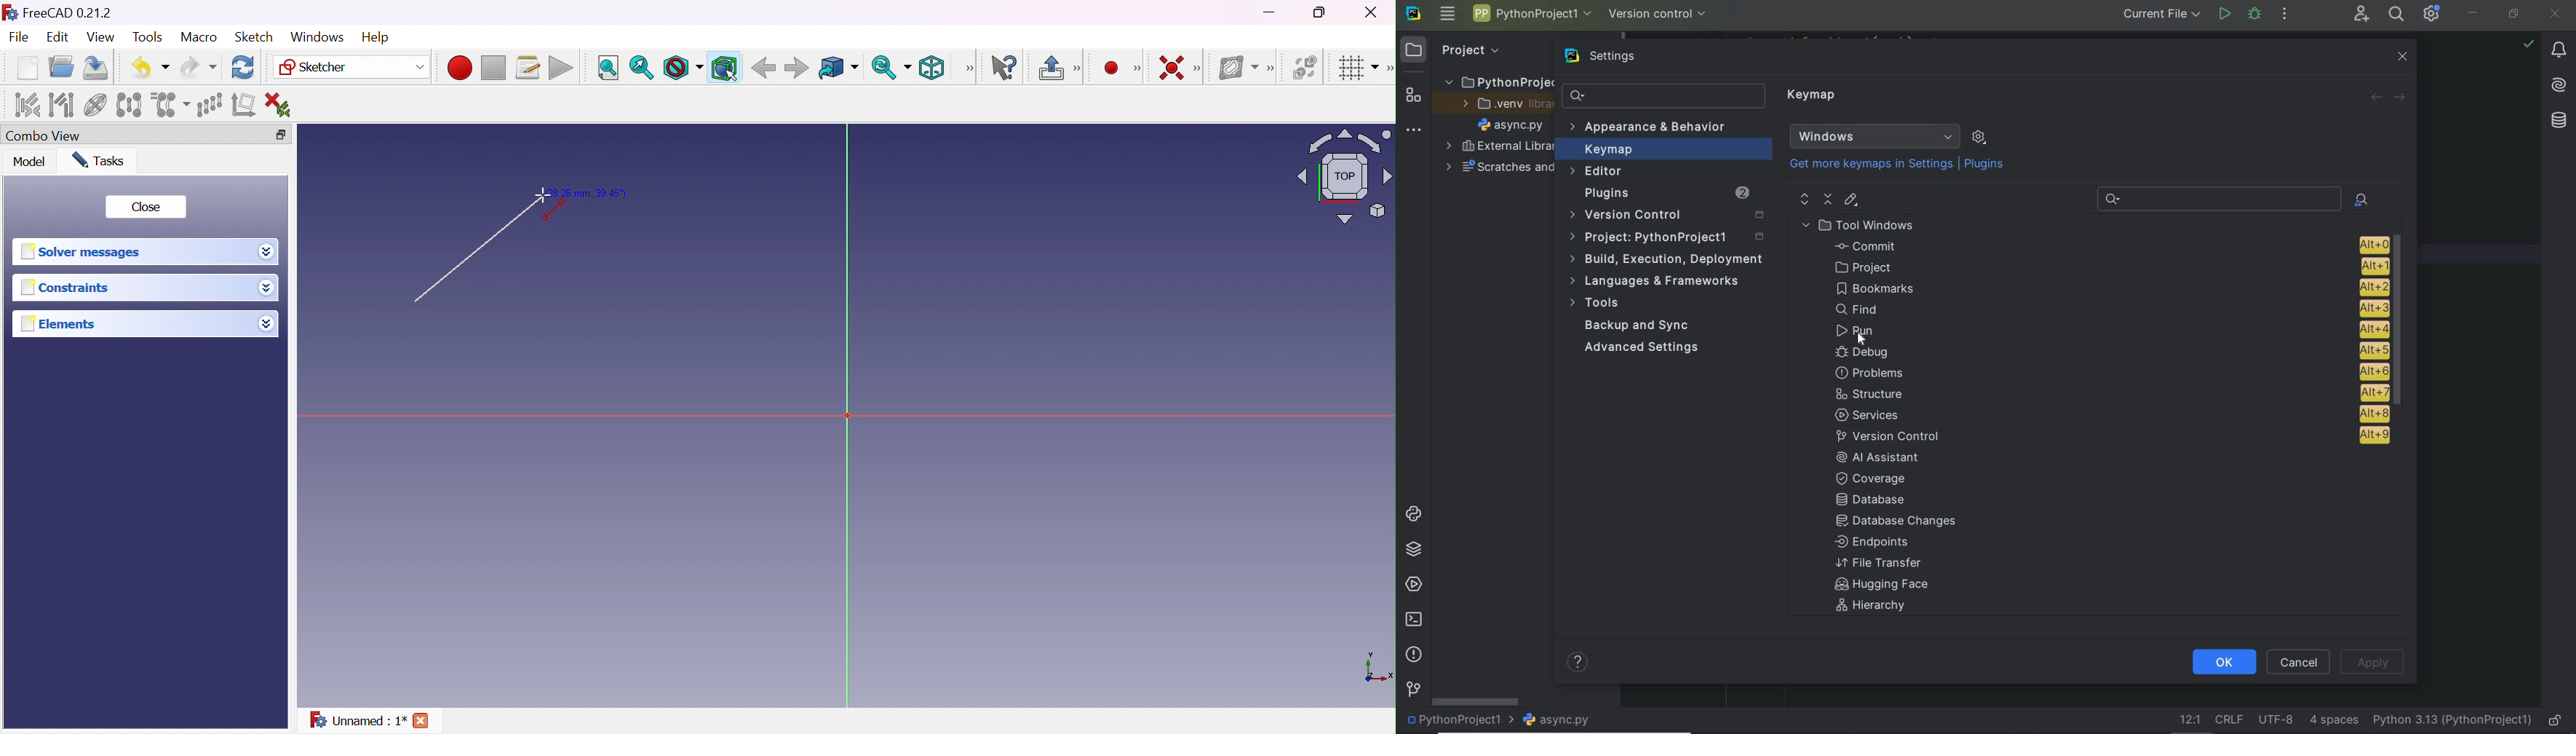  I want to click on Indent, so click(2334, 721).